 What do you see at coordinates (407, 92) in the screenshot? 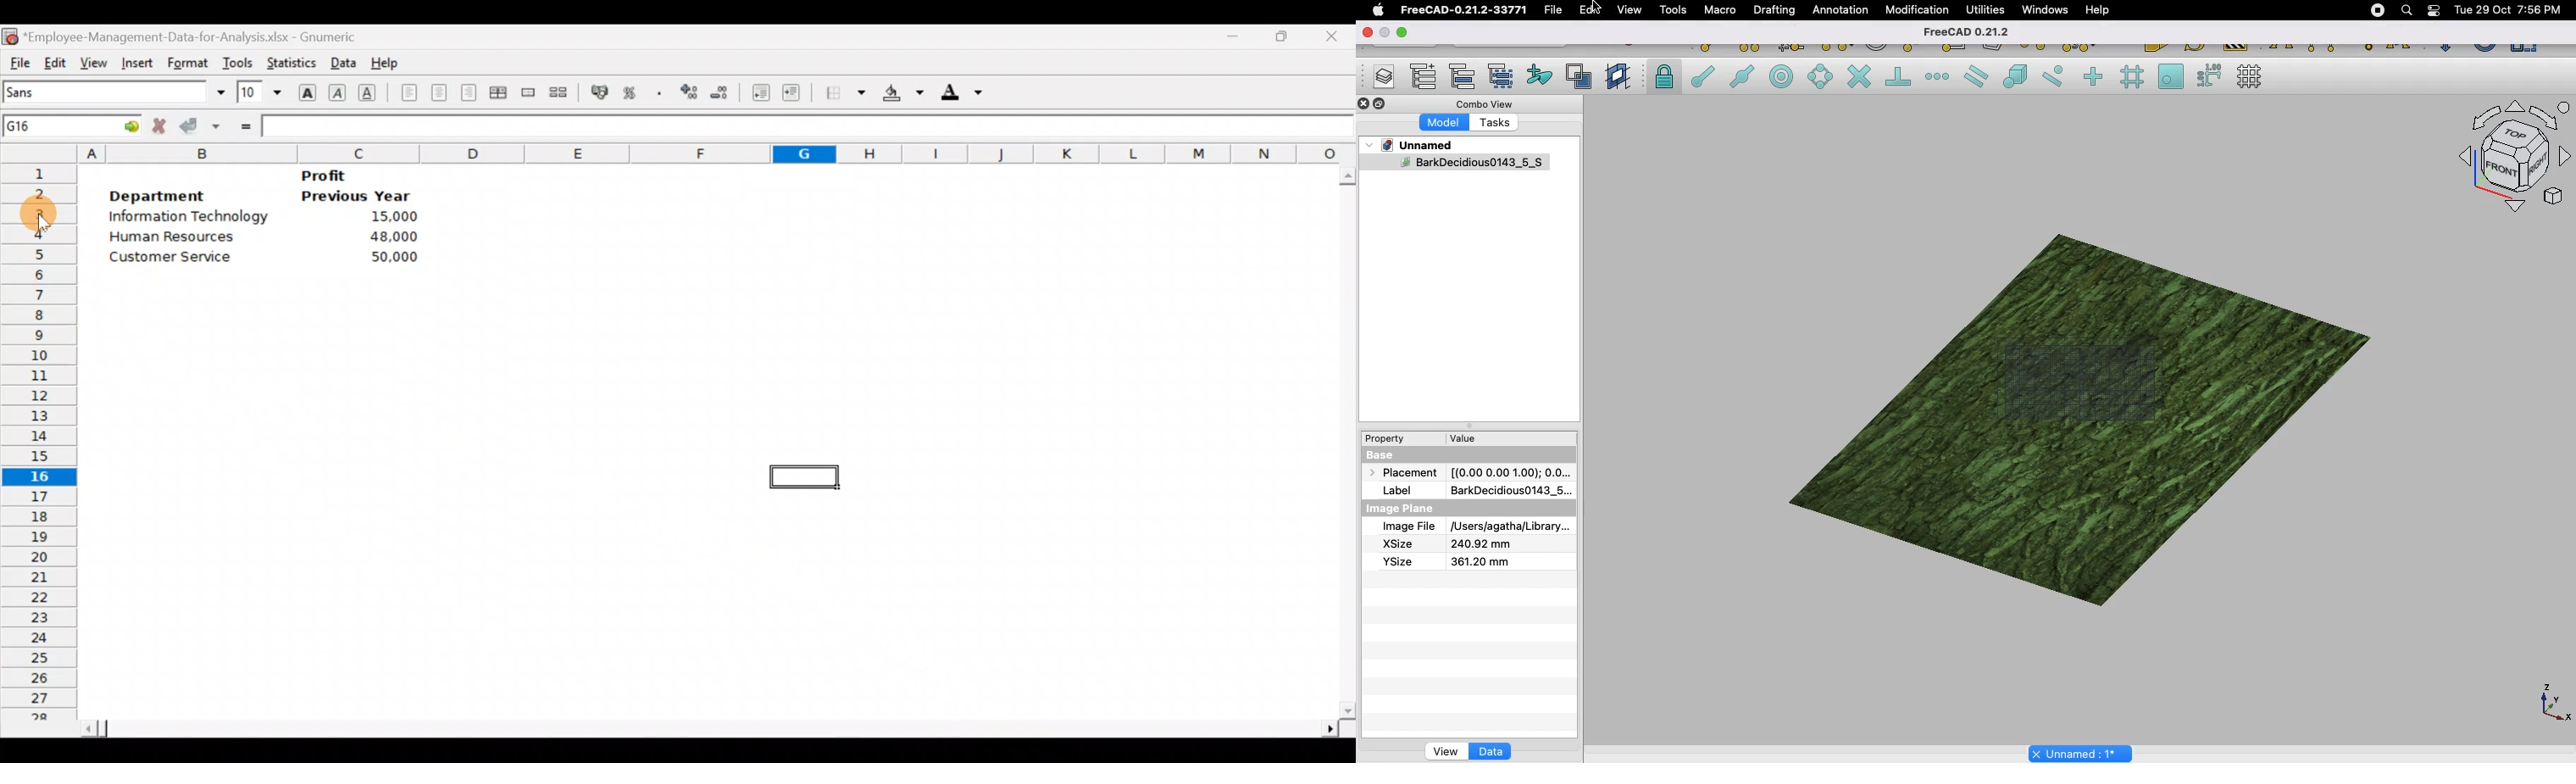
I see `Align left` at bounding box center [407, 92].